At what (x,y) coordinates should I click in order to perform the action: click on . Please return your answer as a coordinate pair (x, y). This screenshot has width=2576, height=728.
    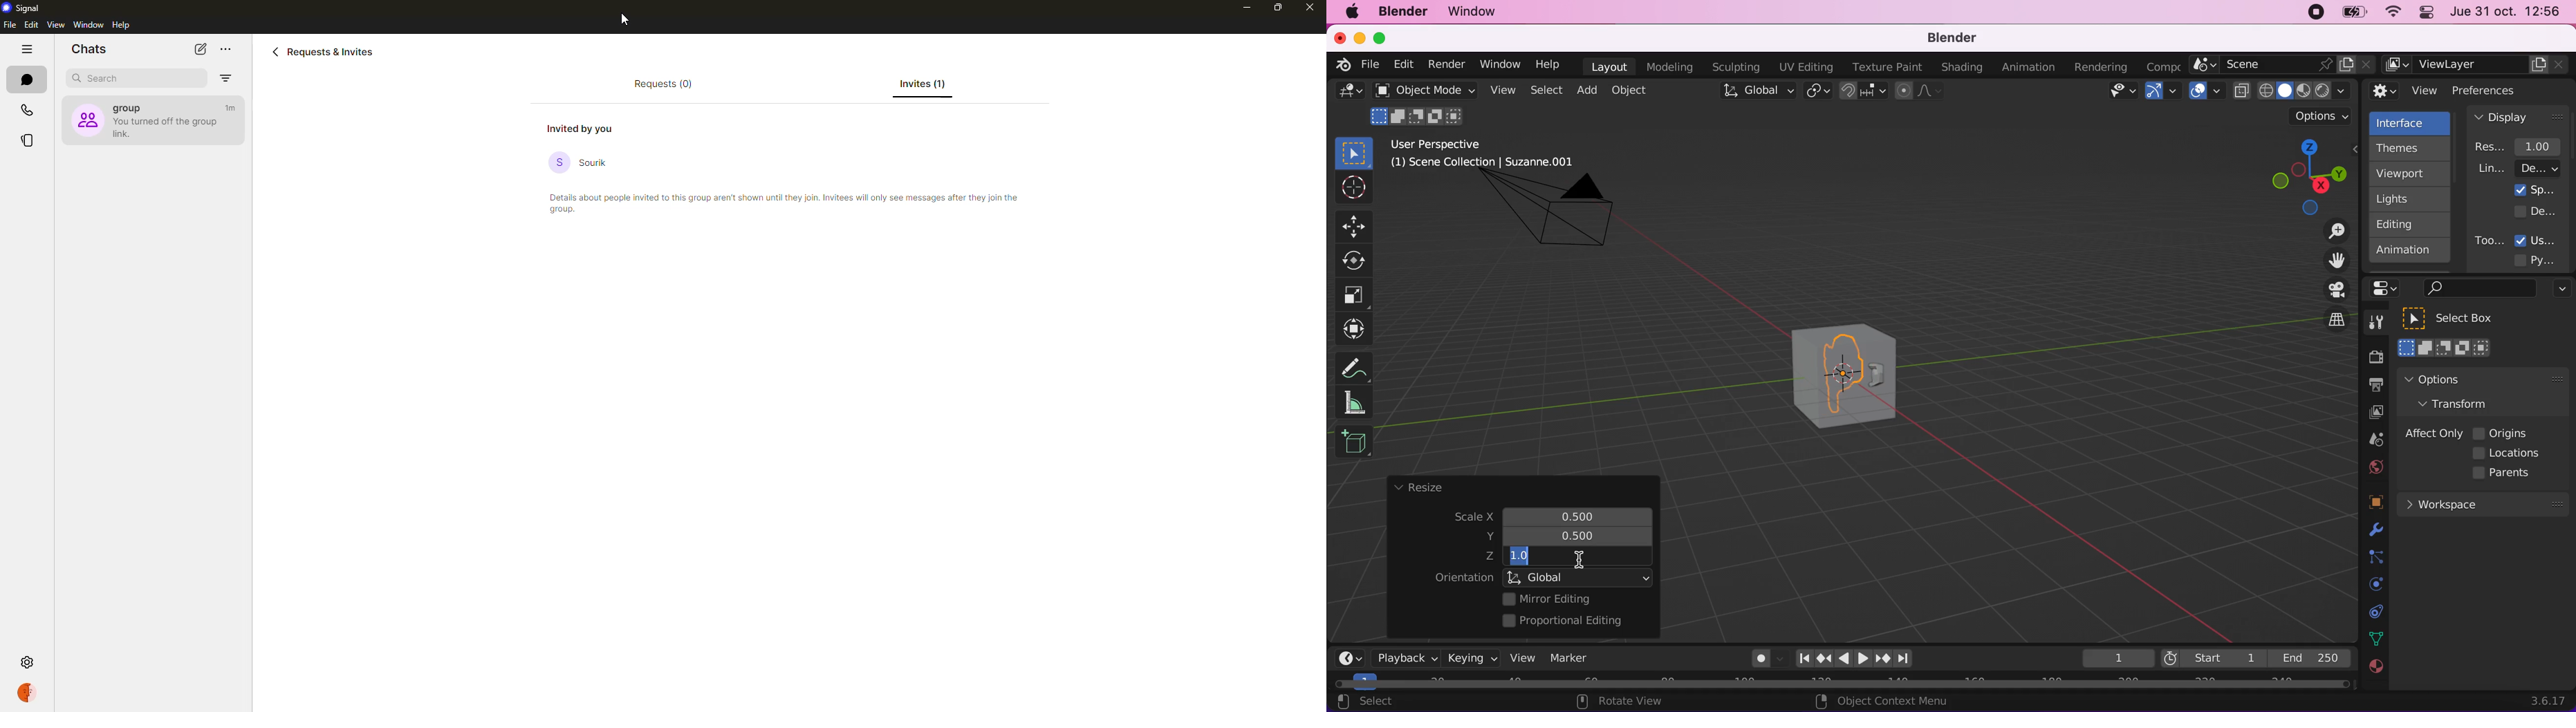
    Looking at the image, I should click on (1359, 225).